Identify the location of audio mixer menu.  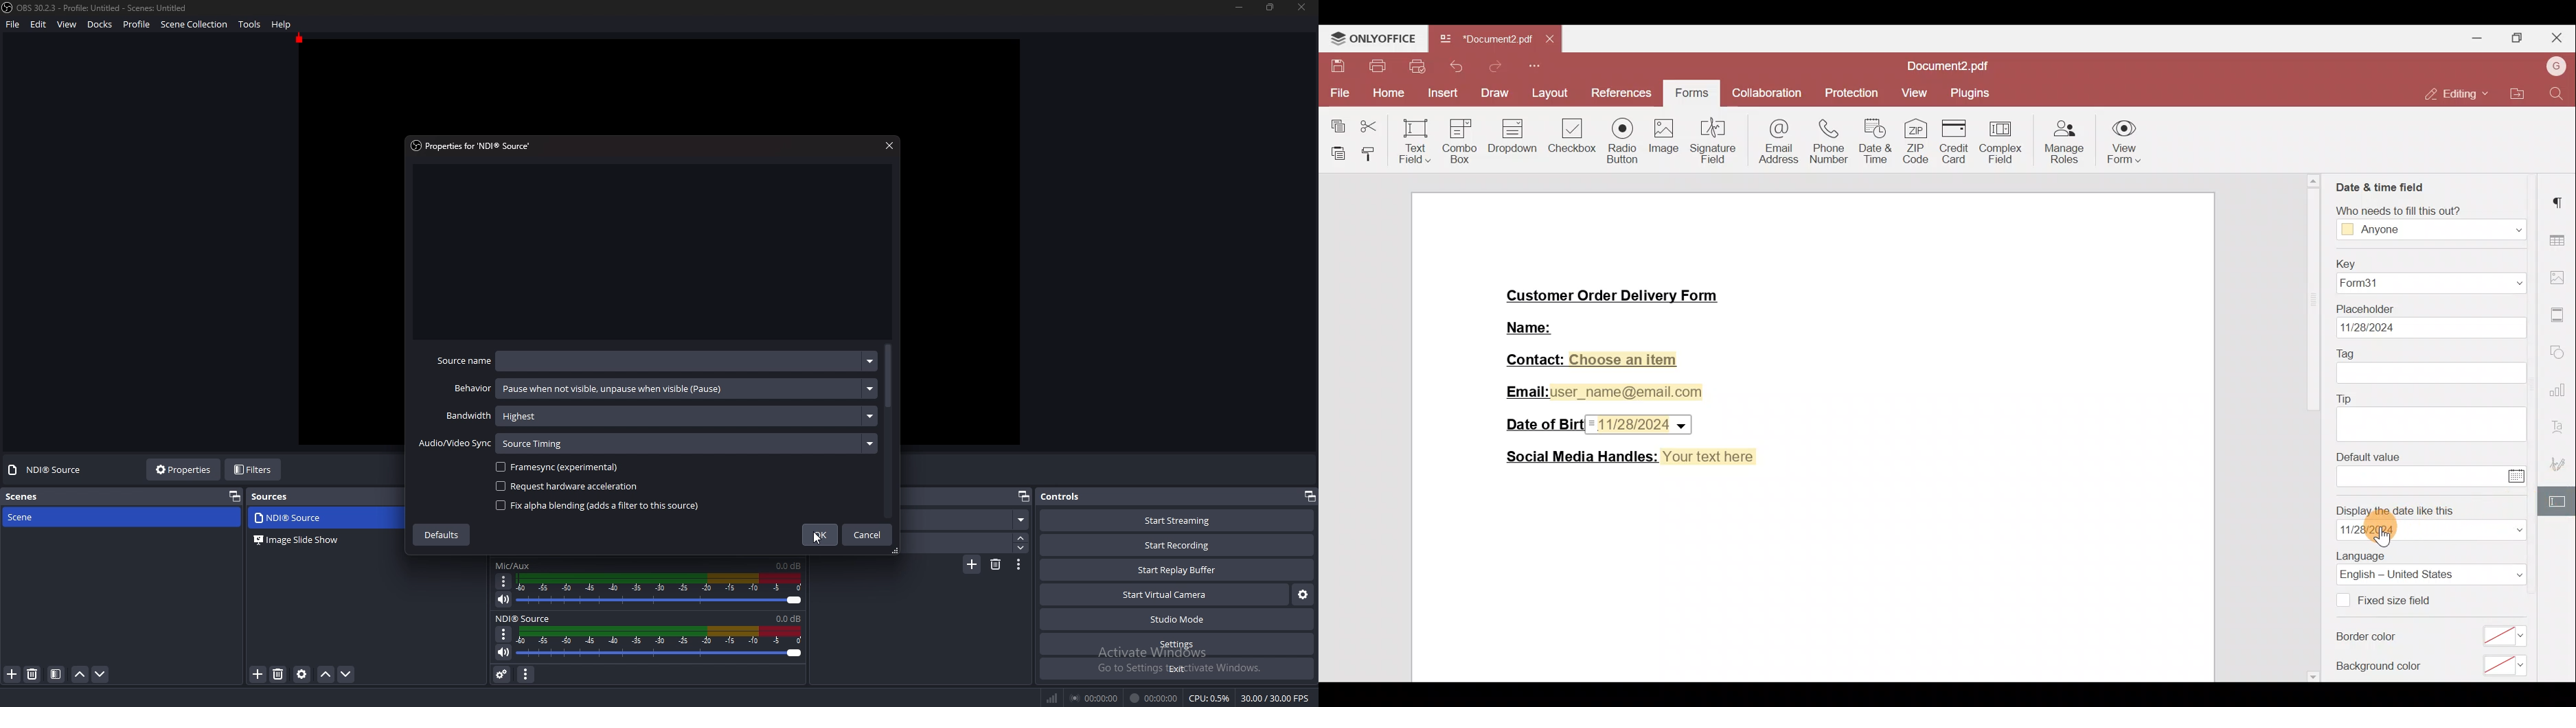
(525, 675).